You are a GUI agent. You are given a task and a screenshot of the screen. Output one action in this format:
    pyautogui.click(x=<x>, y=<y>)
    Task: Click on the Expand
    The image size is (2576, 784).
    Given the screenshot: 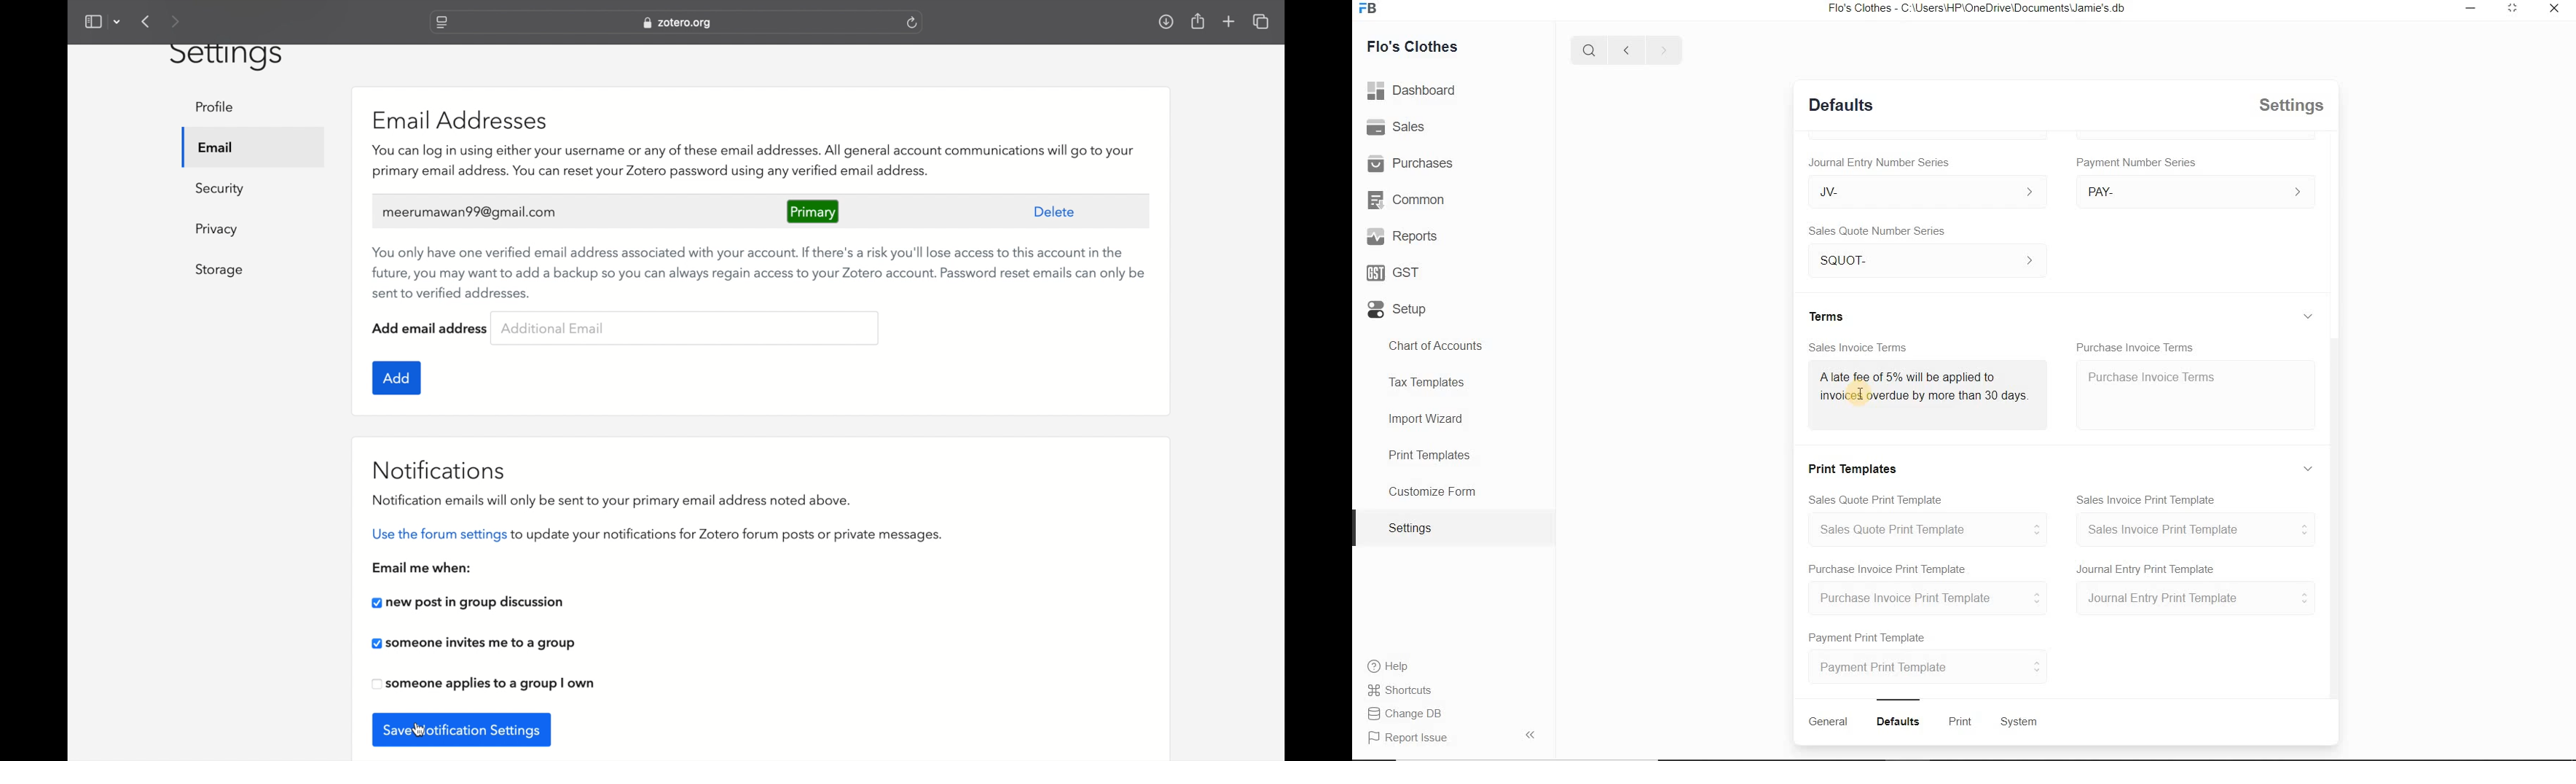 What is the action you would take?
    pyautogui.click(x=2510, y=9)
    